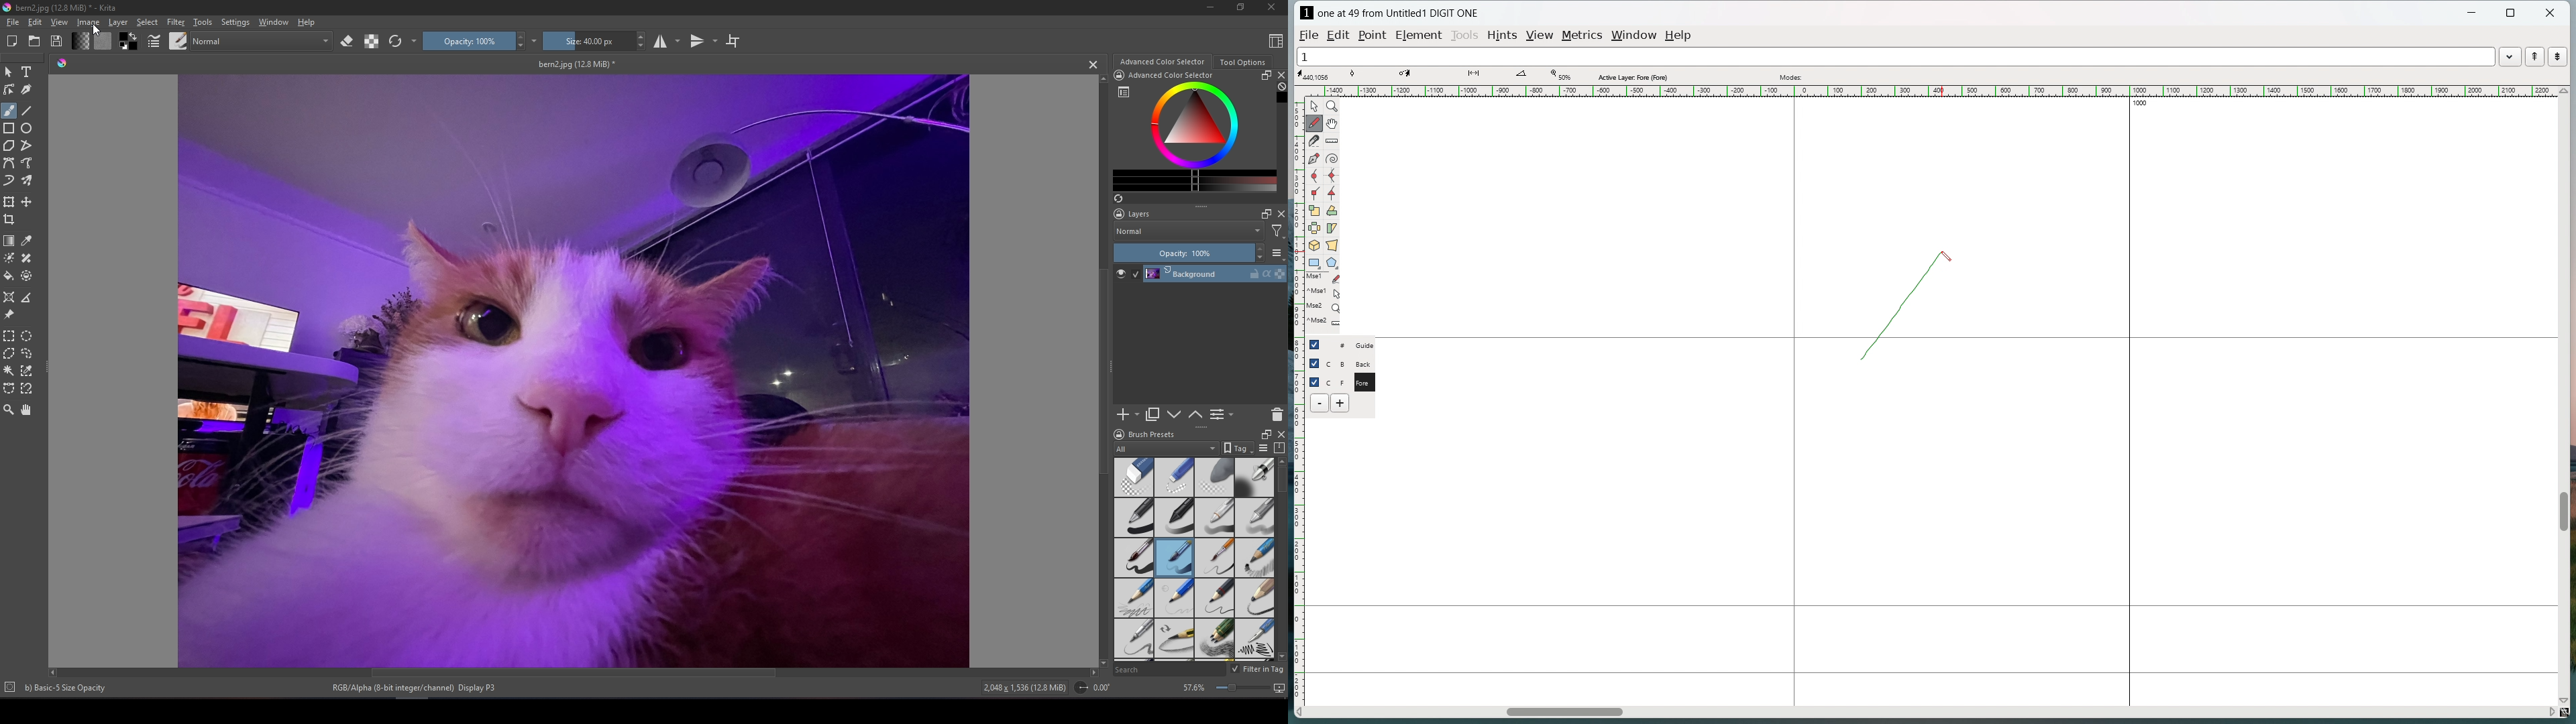 Image resolution: width=2576 pixels, height=728 pixels. I want to click on View or change layer properties, so click(1222, 414).